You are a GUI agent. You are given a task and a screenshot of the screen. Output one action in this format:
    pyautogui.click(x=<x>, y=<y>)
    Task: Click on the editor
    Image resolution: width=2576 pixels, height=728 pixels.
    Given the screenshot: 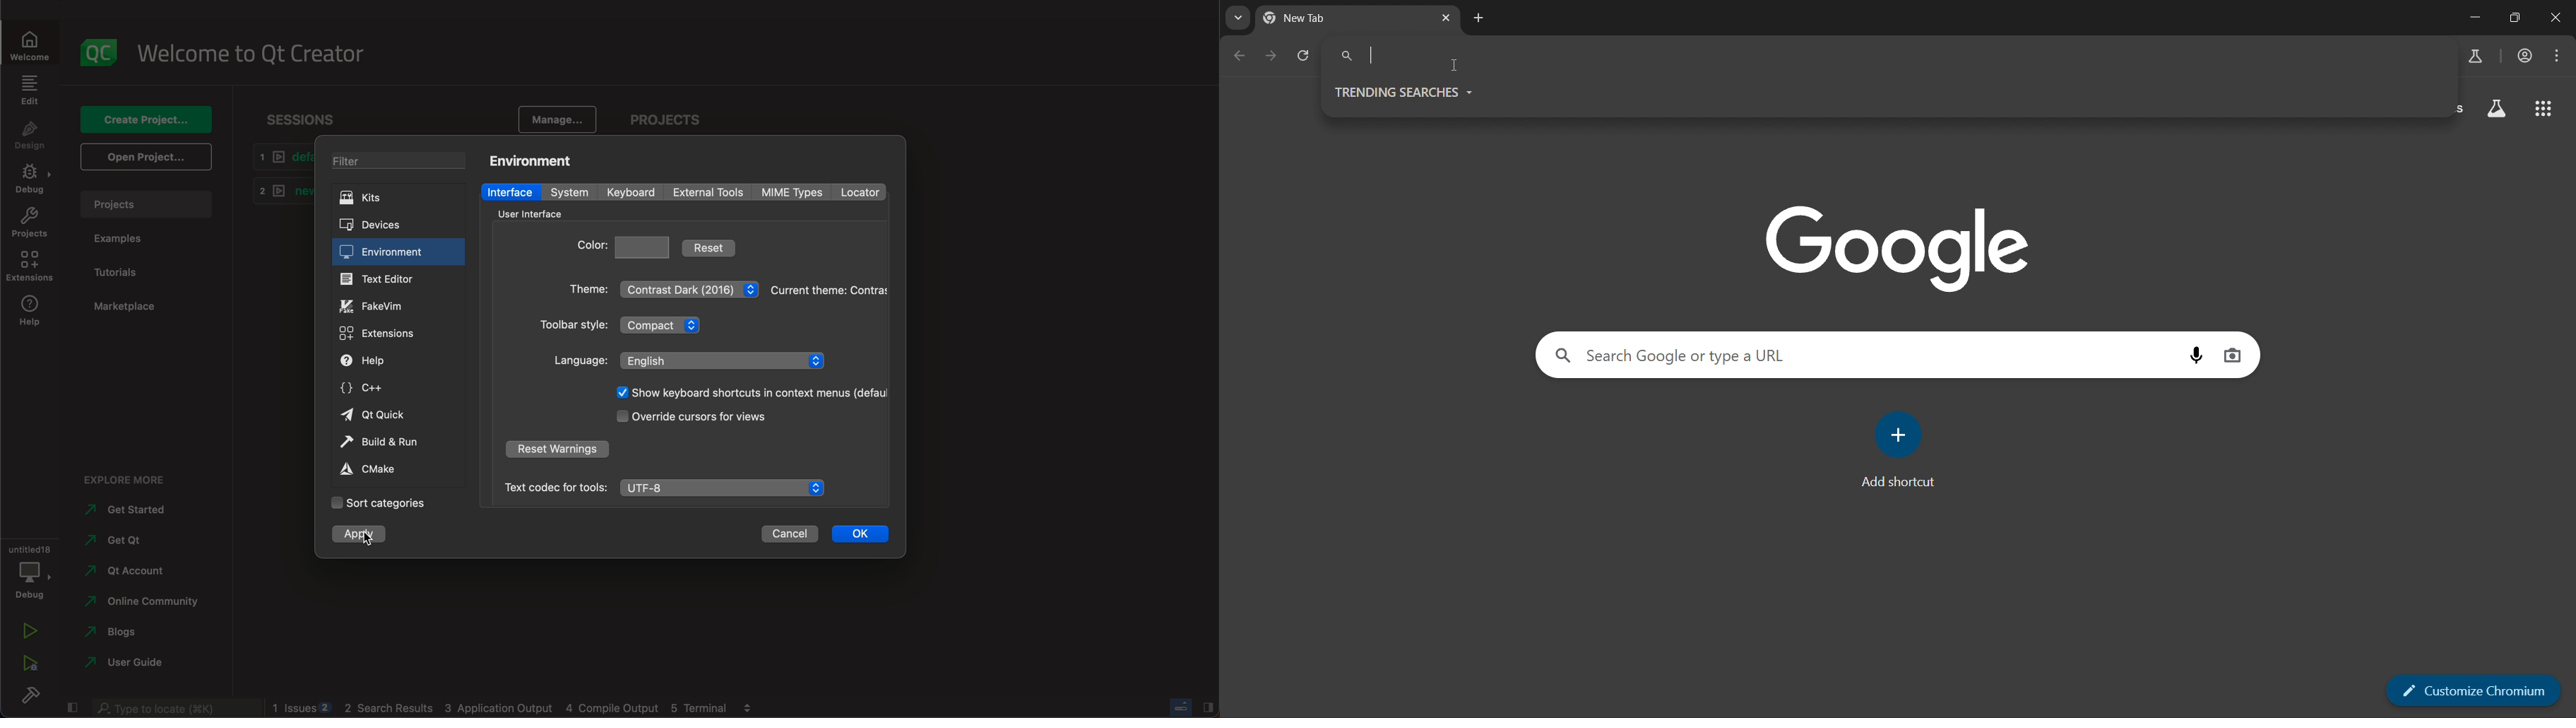 What is the action you would take?
    pyautogui.click(x=383, y=280)
    